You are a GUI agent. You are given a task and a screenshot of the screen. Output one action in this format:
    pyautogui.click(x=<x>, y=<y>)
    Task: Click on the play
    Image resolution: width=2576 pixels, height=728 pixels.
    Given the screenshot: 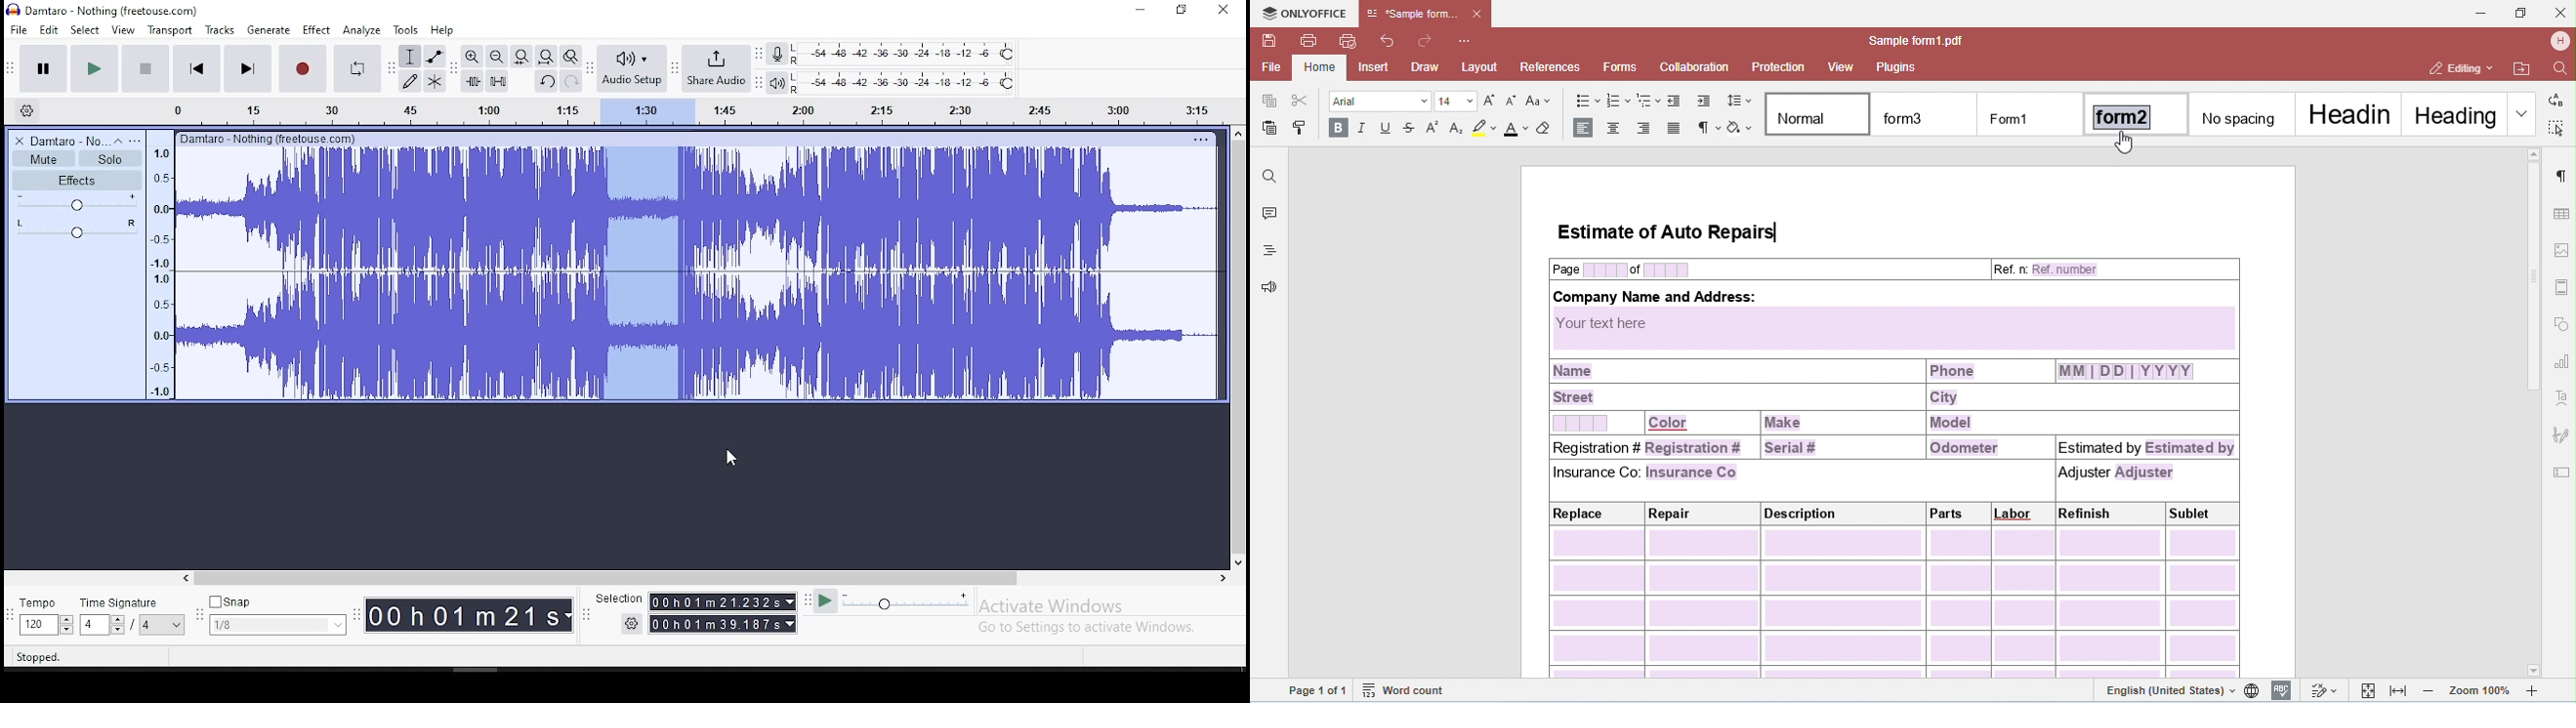 What is the action you would take?
    pyautogui.click(x=94, y=69)
    